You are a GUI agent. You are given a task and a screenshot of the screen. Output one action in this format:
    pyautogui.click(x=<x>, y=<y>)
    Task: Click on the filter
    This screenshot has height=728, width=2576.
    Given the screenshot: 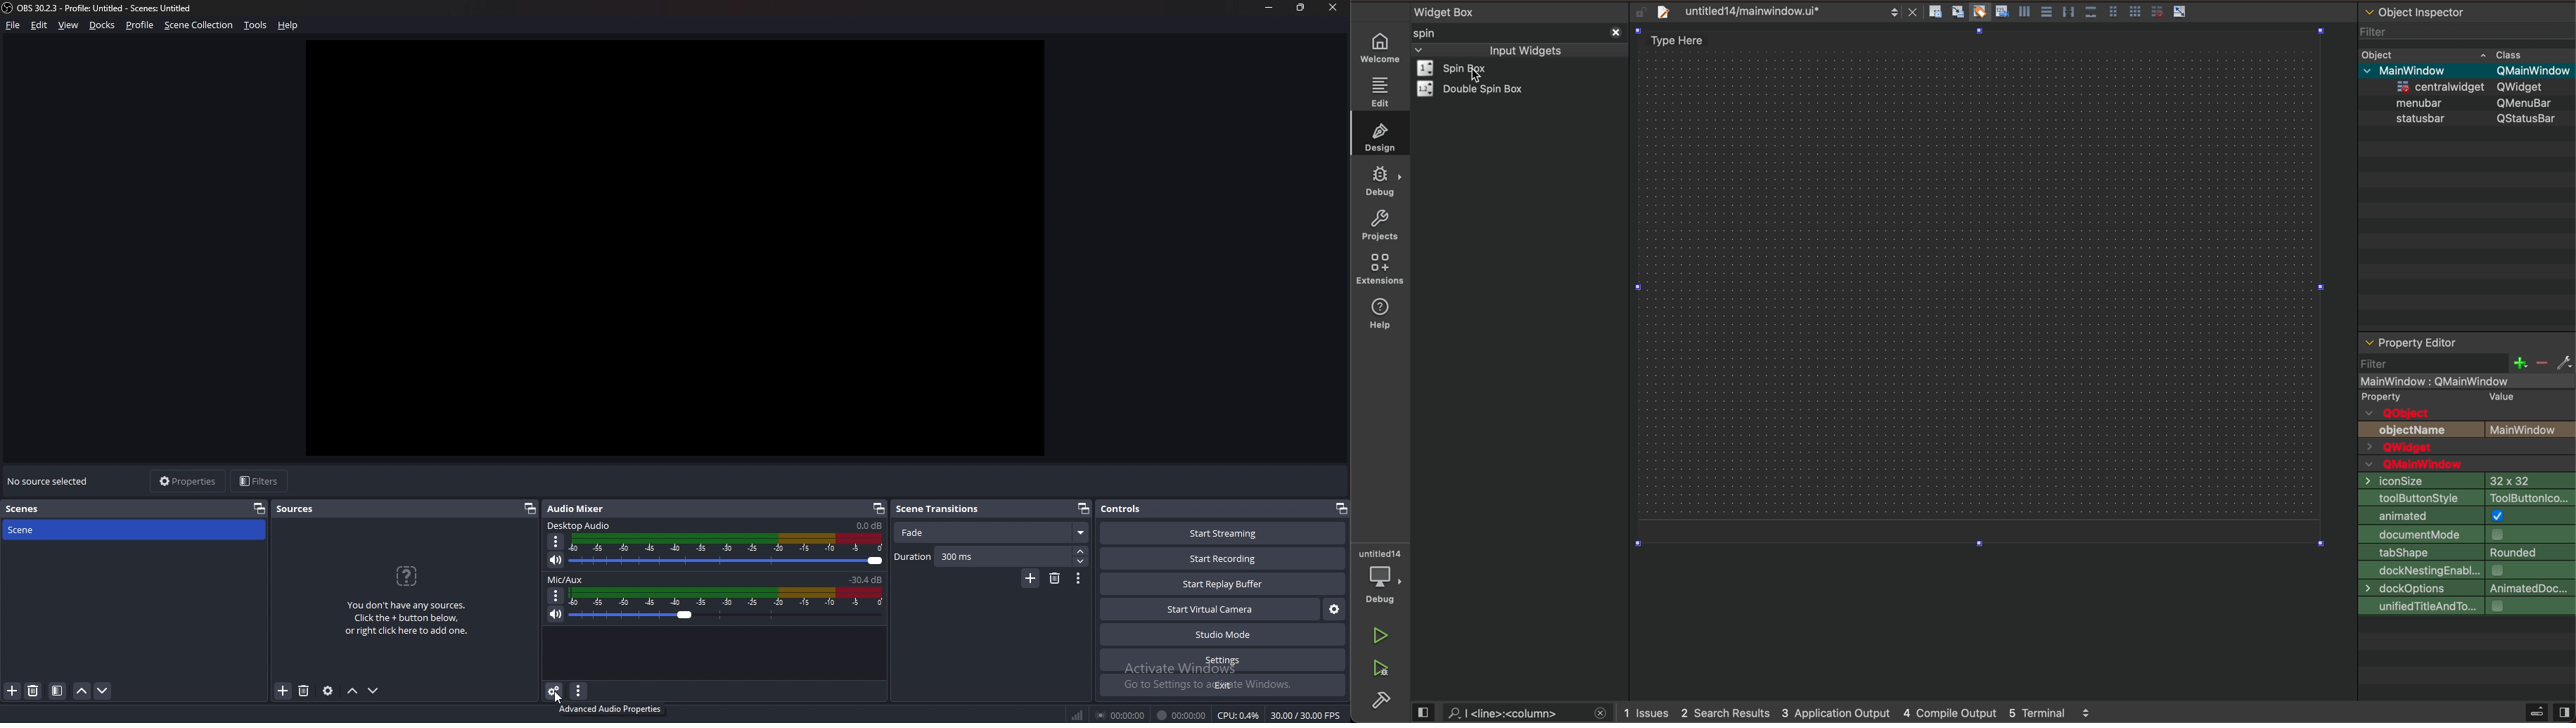 What is the action you would take?
    pyautogui.click(x=57, y=691)
    